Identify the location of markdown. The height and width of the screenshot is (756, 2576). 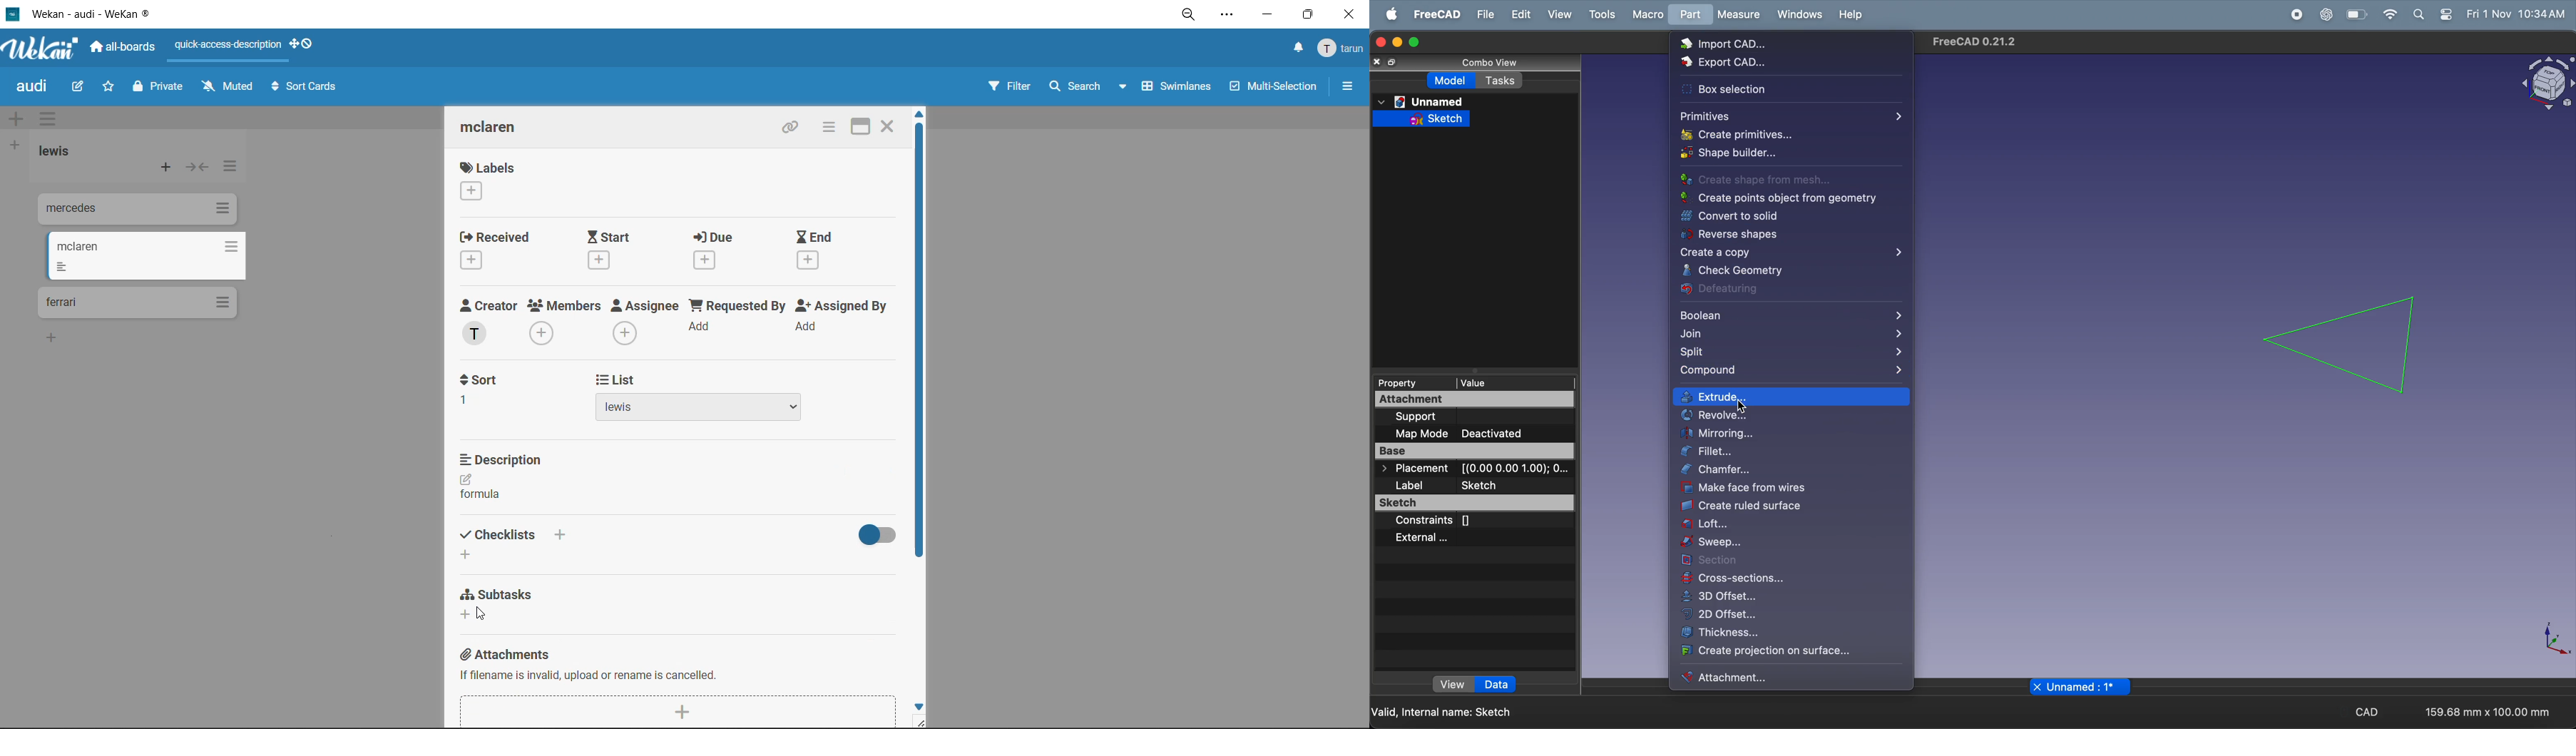
(845, 473).